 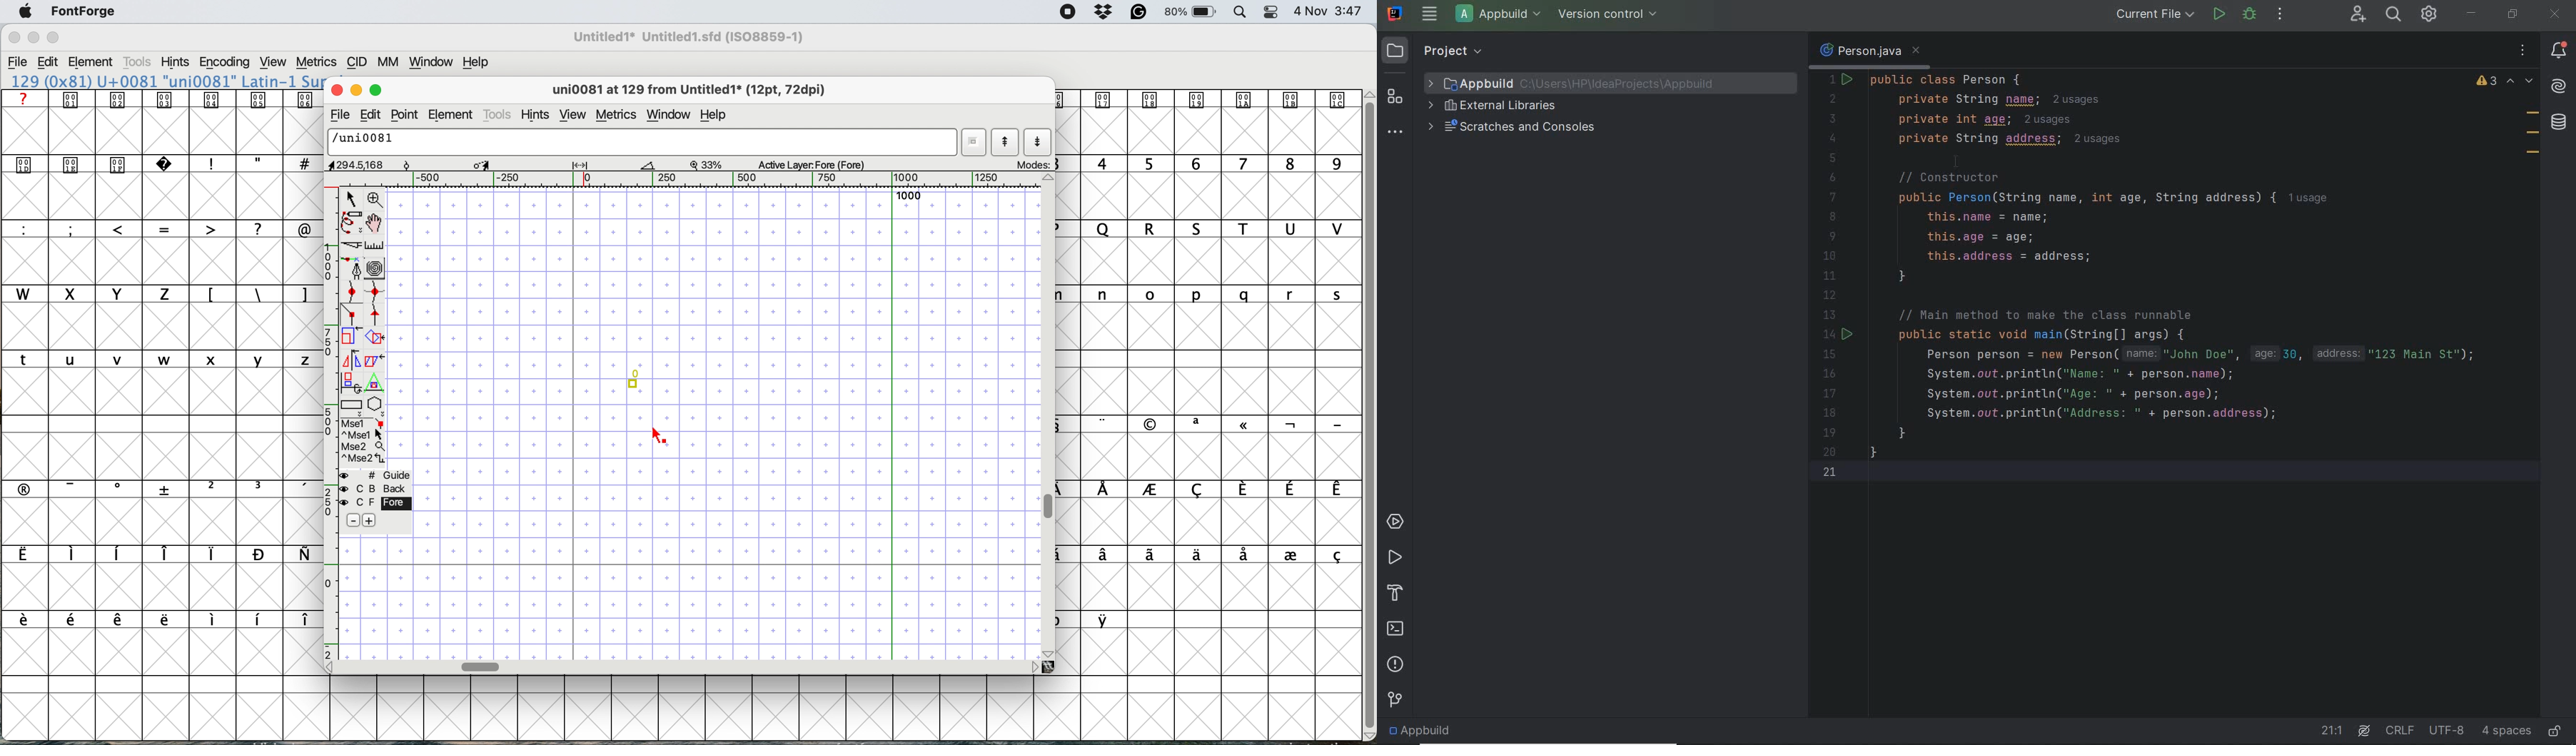 I want to click on Screen Recording Indicator, so click(x=1068, y=12).